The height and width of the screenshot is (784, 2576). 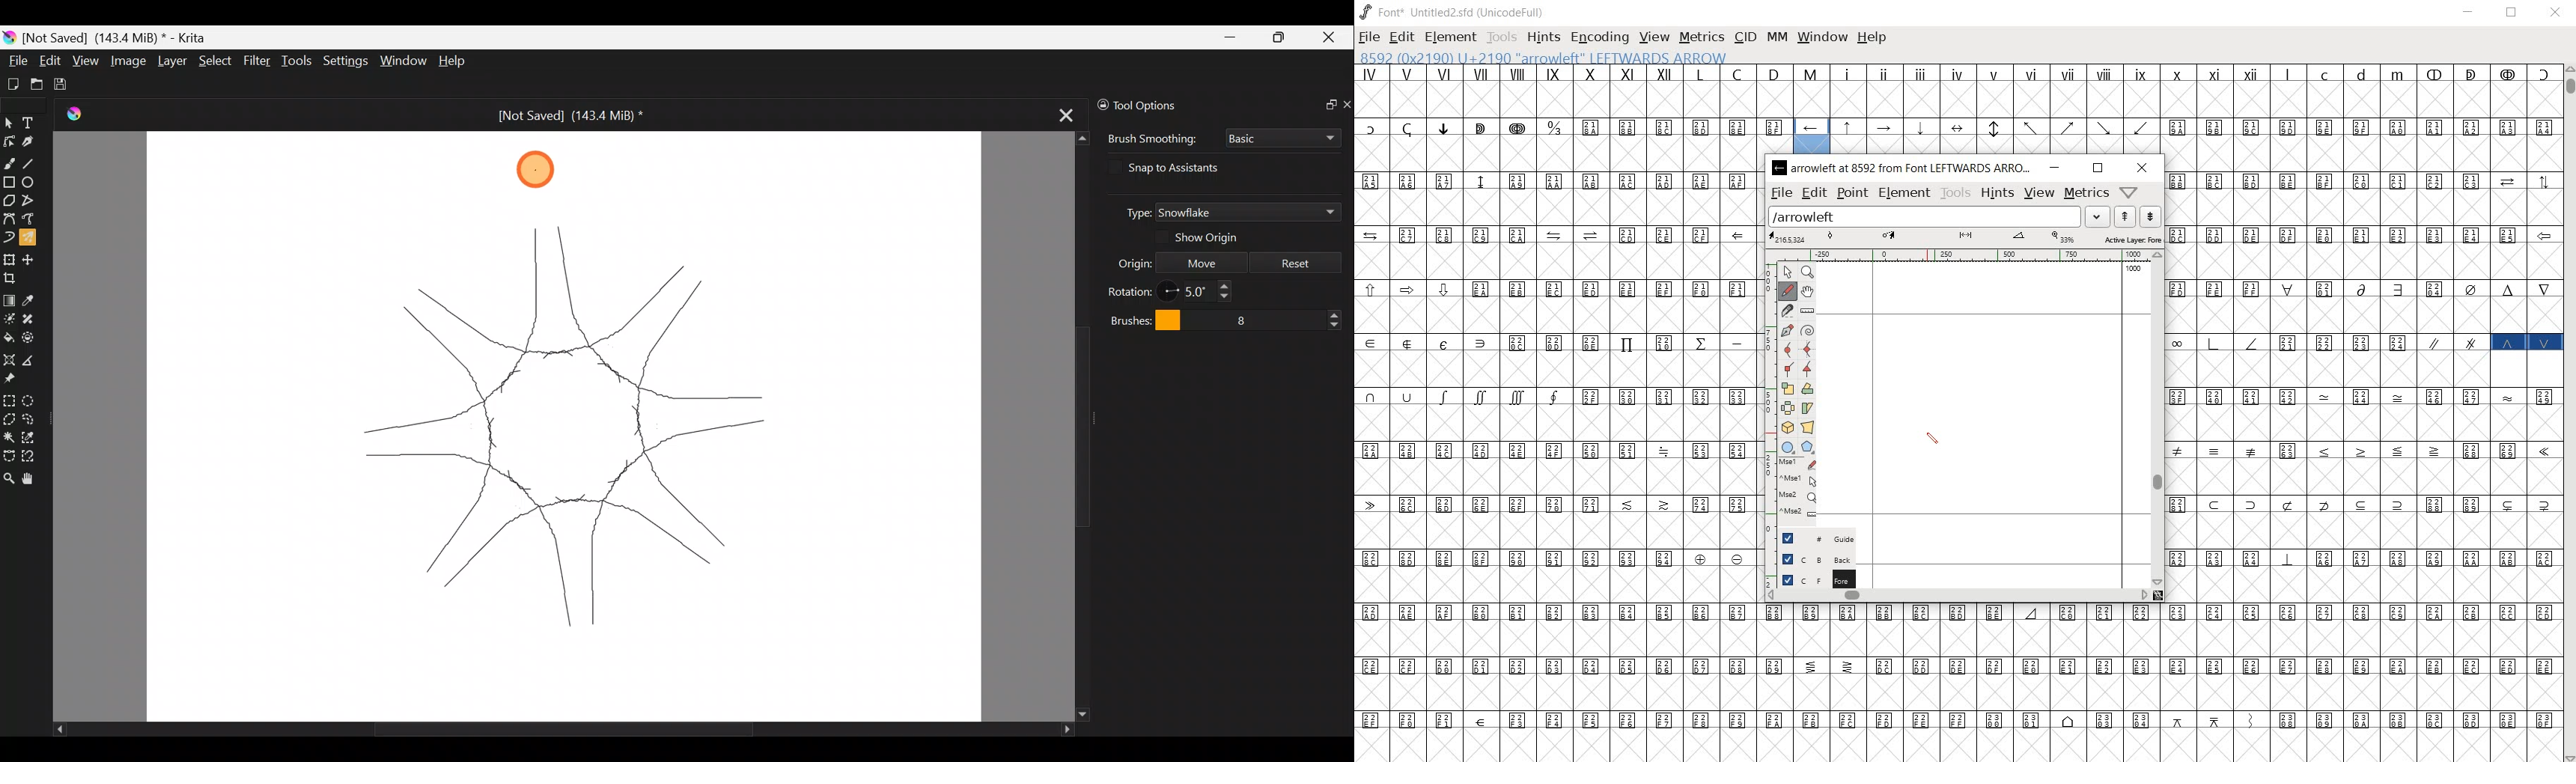 I want to click on Krita logo, so click(x=9, y=39).